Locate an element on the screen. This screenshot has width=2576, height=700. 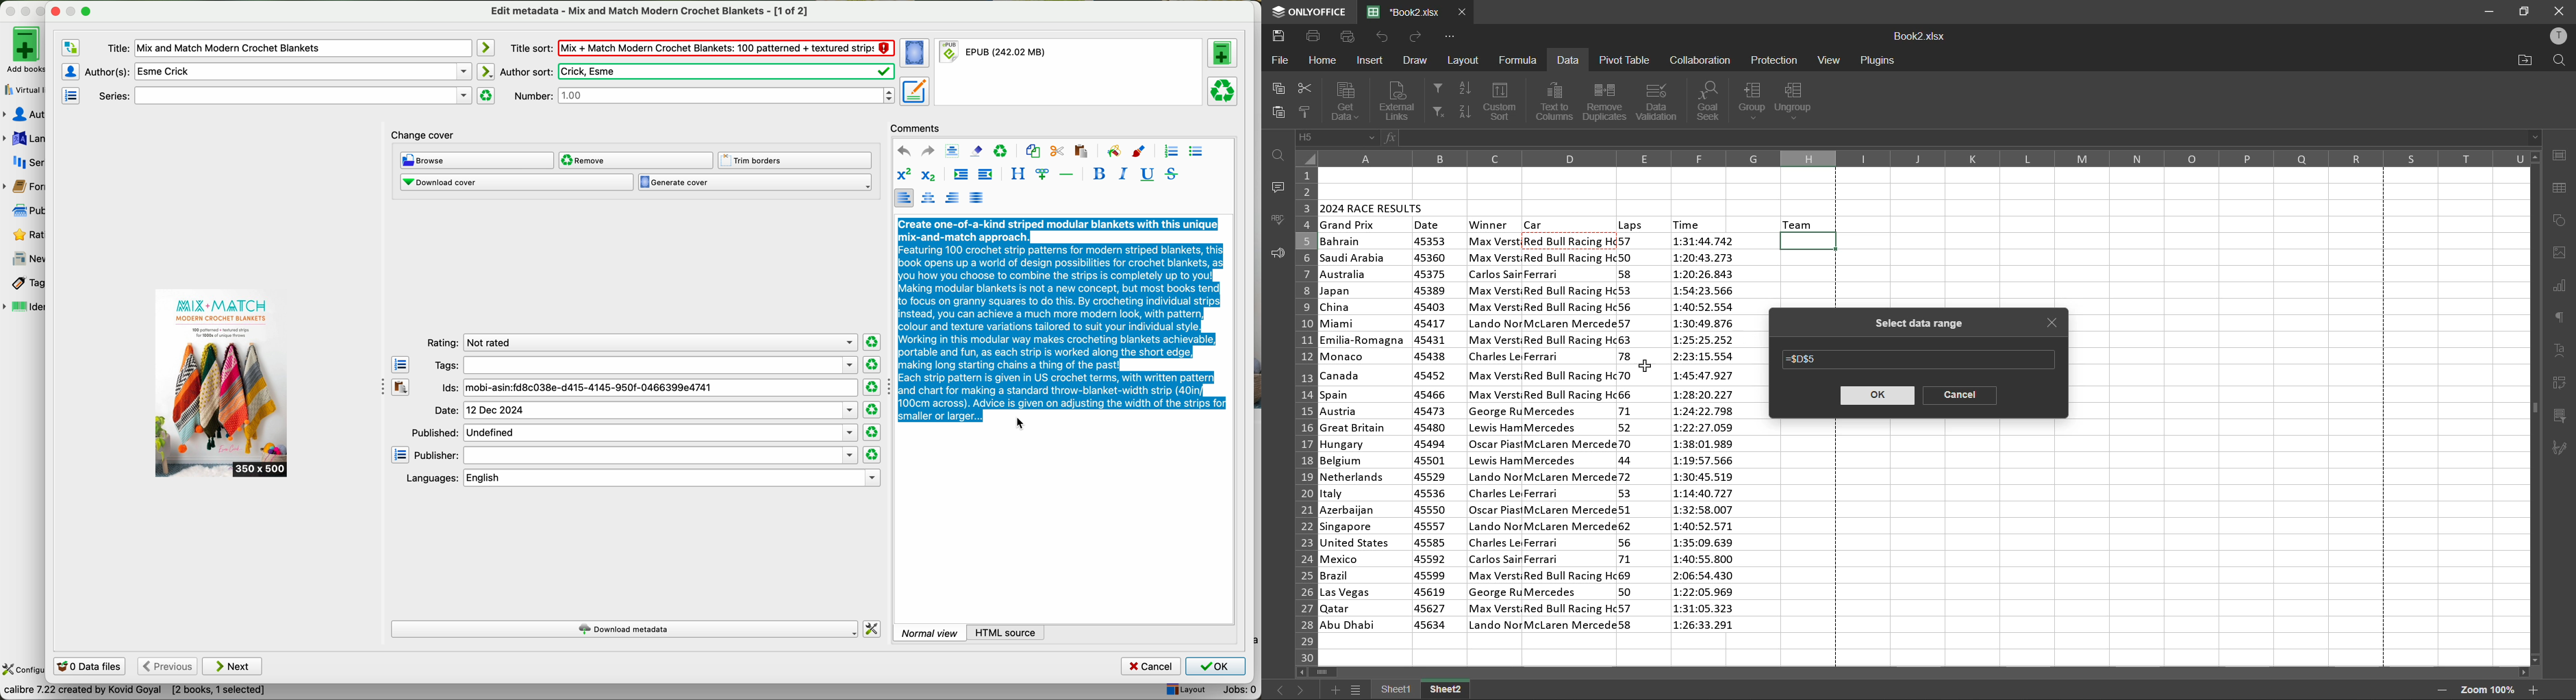
remove formatting is located at coordinates (977, 150).